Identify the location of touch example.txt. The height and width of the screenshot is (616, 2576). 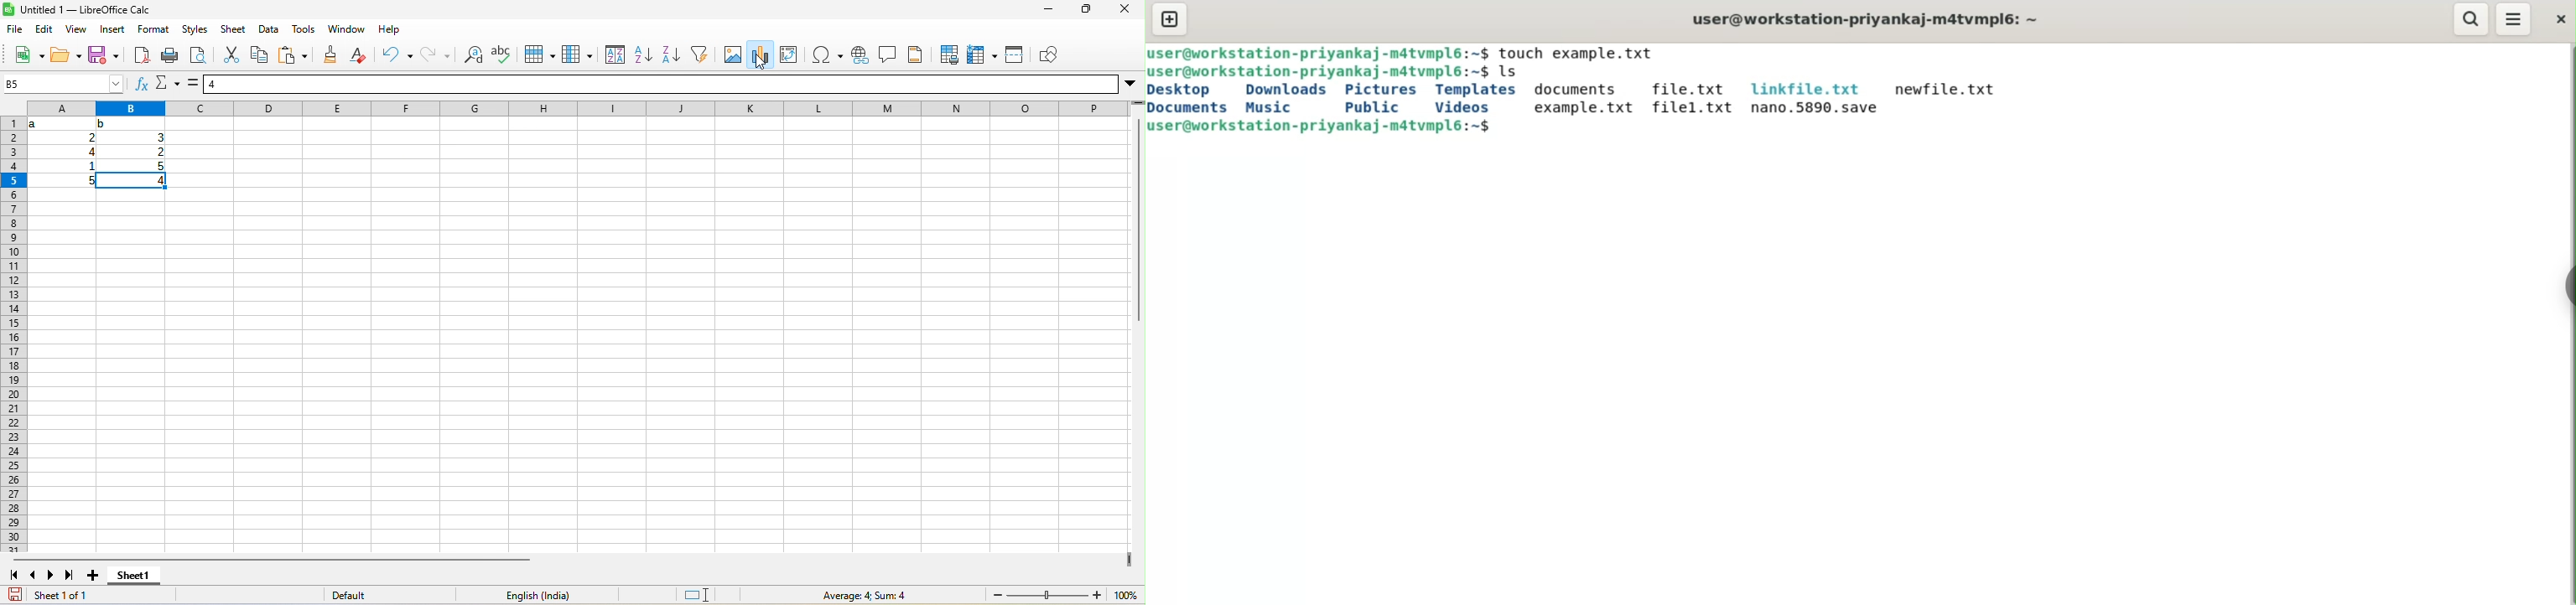
(1582, 52).